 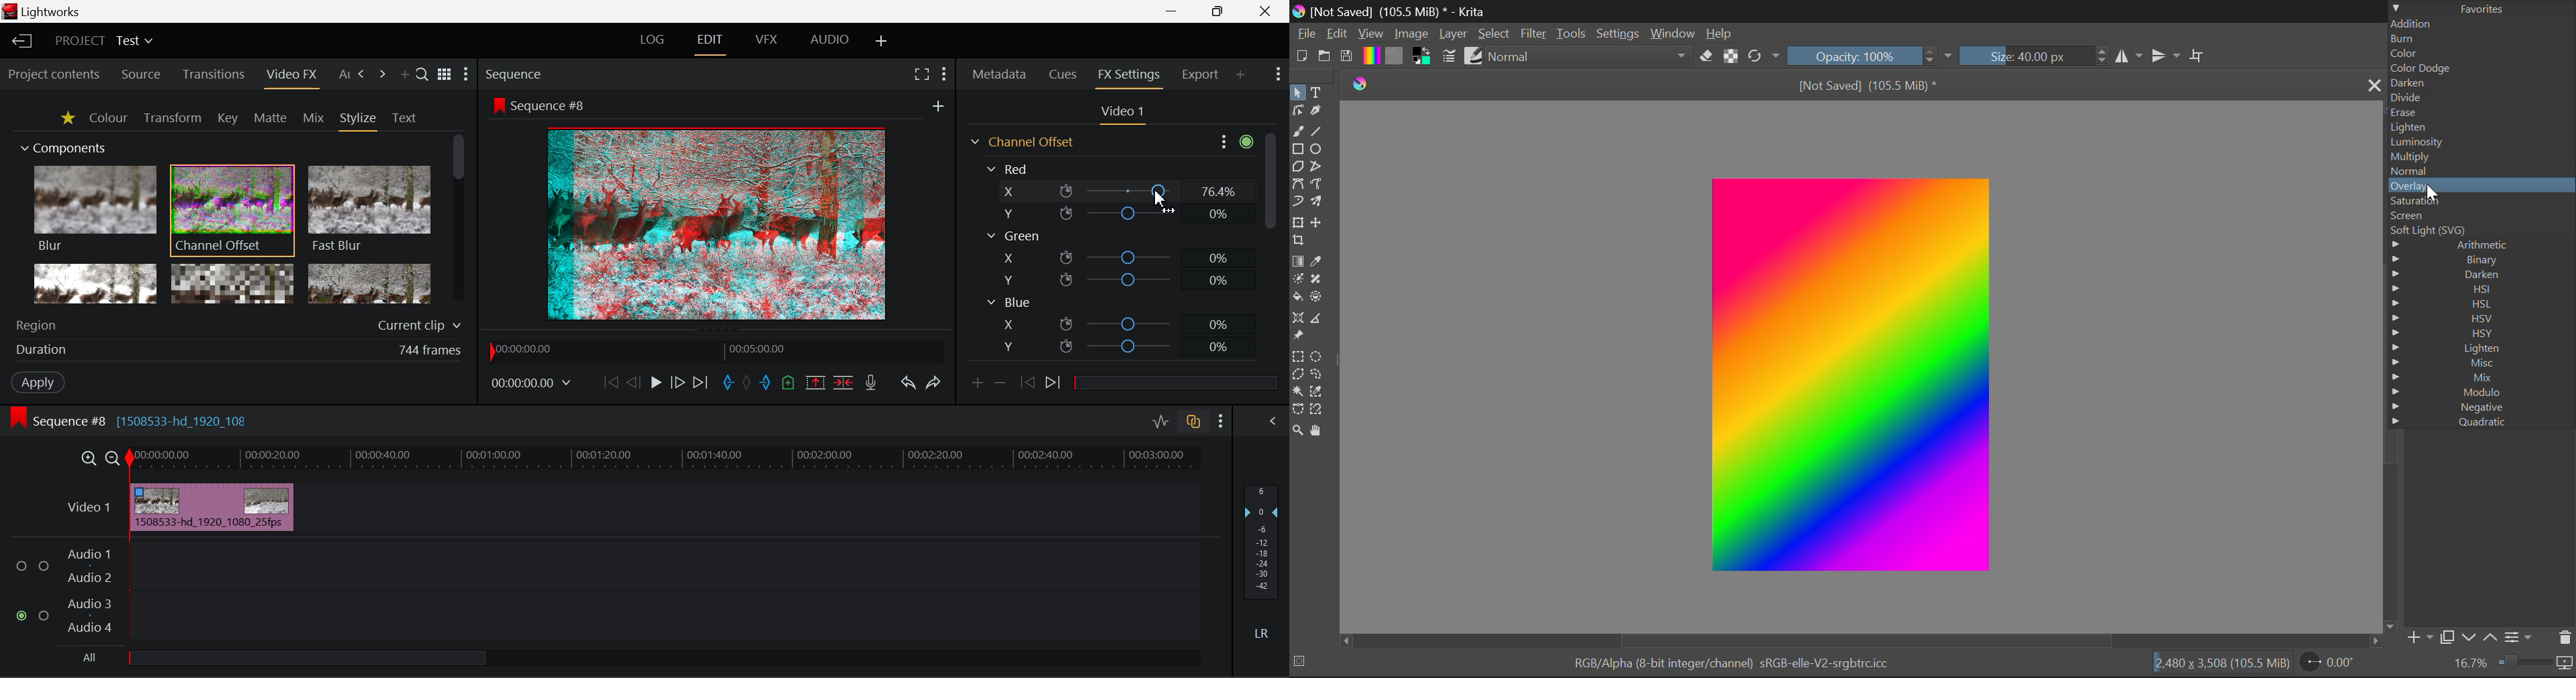 I want to click on Remove All Marks, so click(x=746, y=383).